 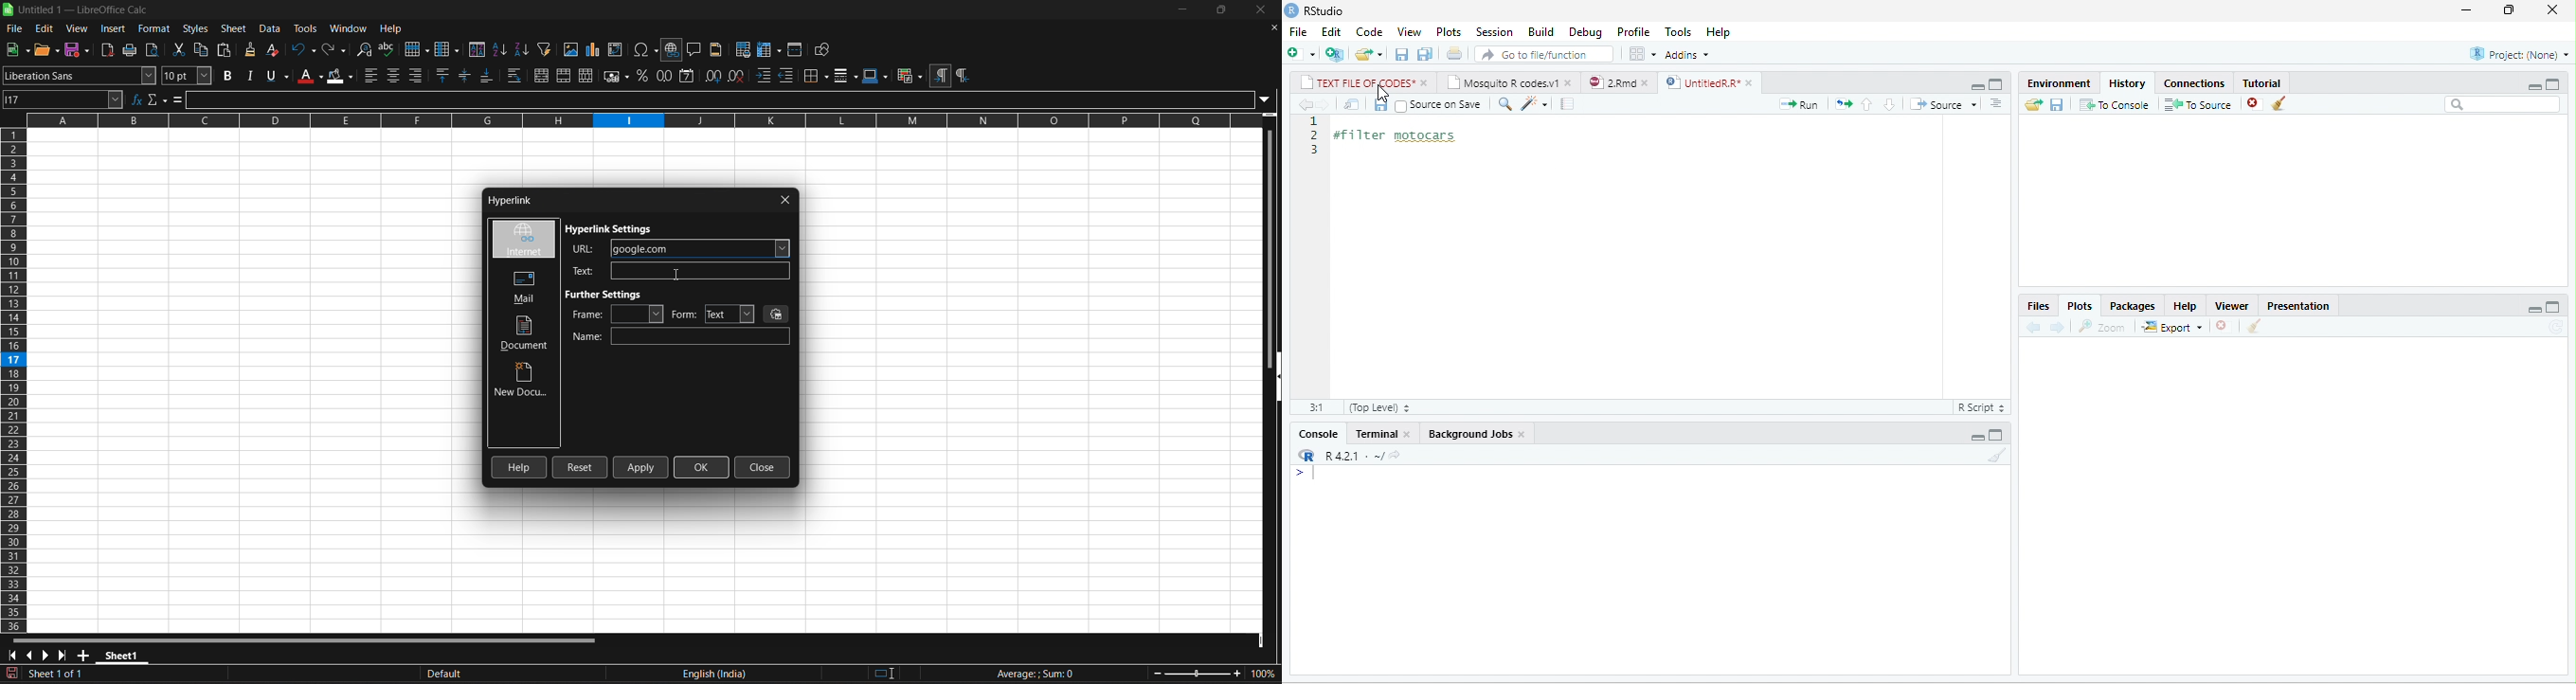 What do you see at coordinates (2254, 326) in the screenshot?
I see `clear` at bounding box center [2254, 326].